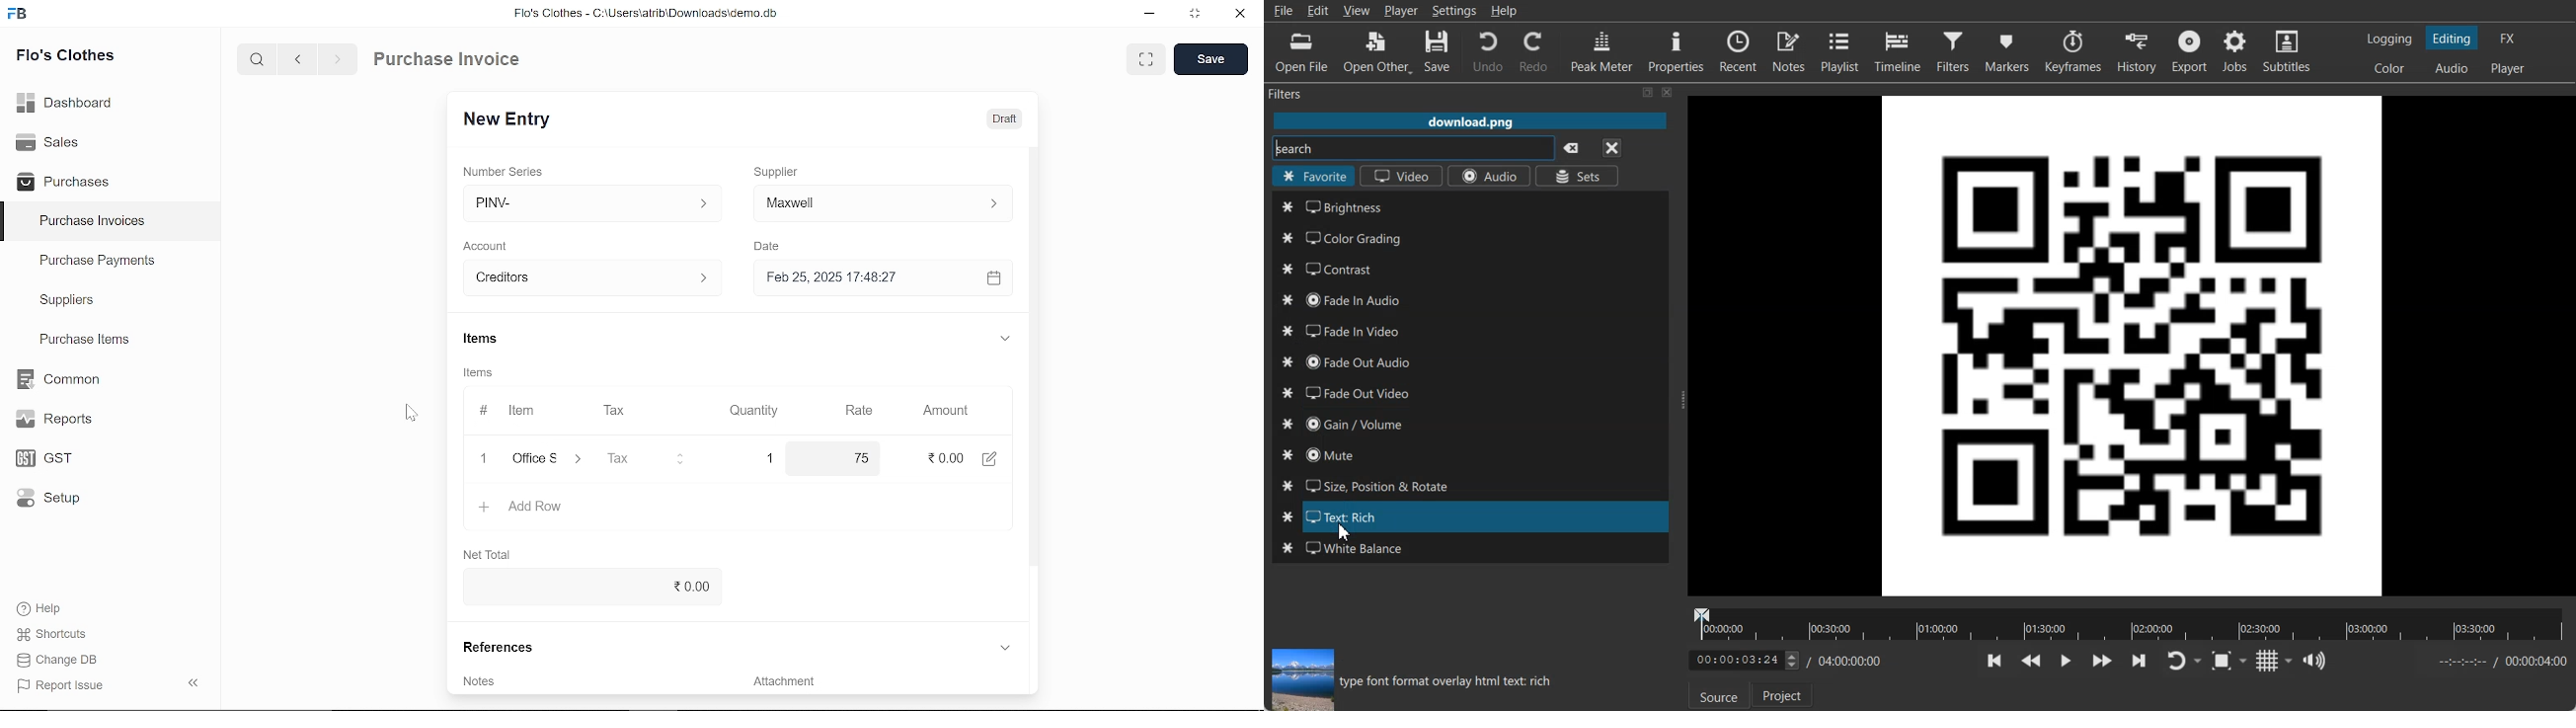  I want to click on Switching to the Effect layout, so click(2509, 38).